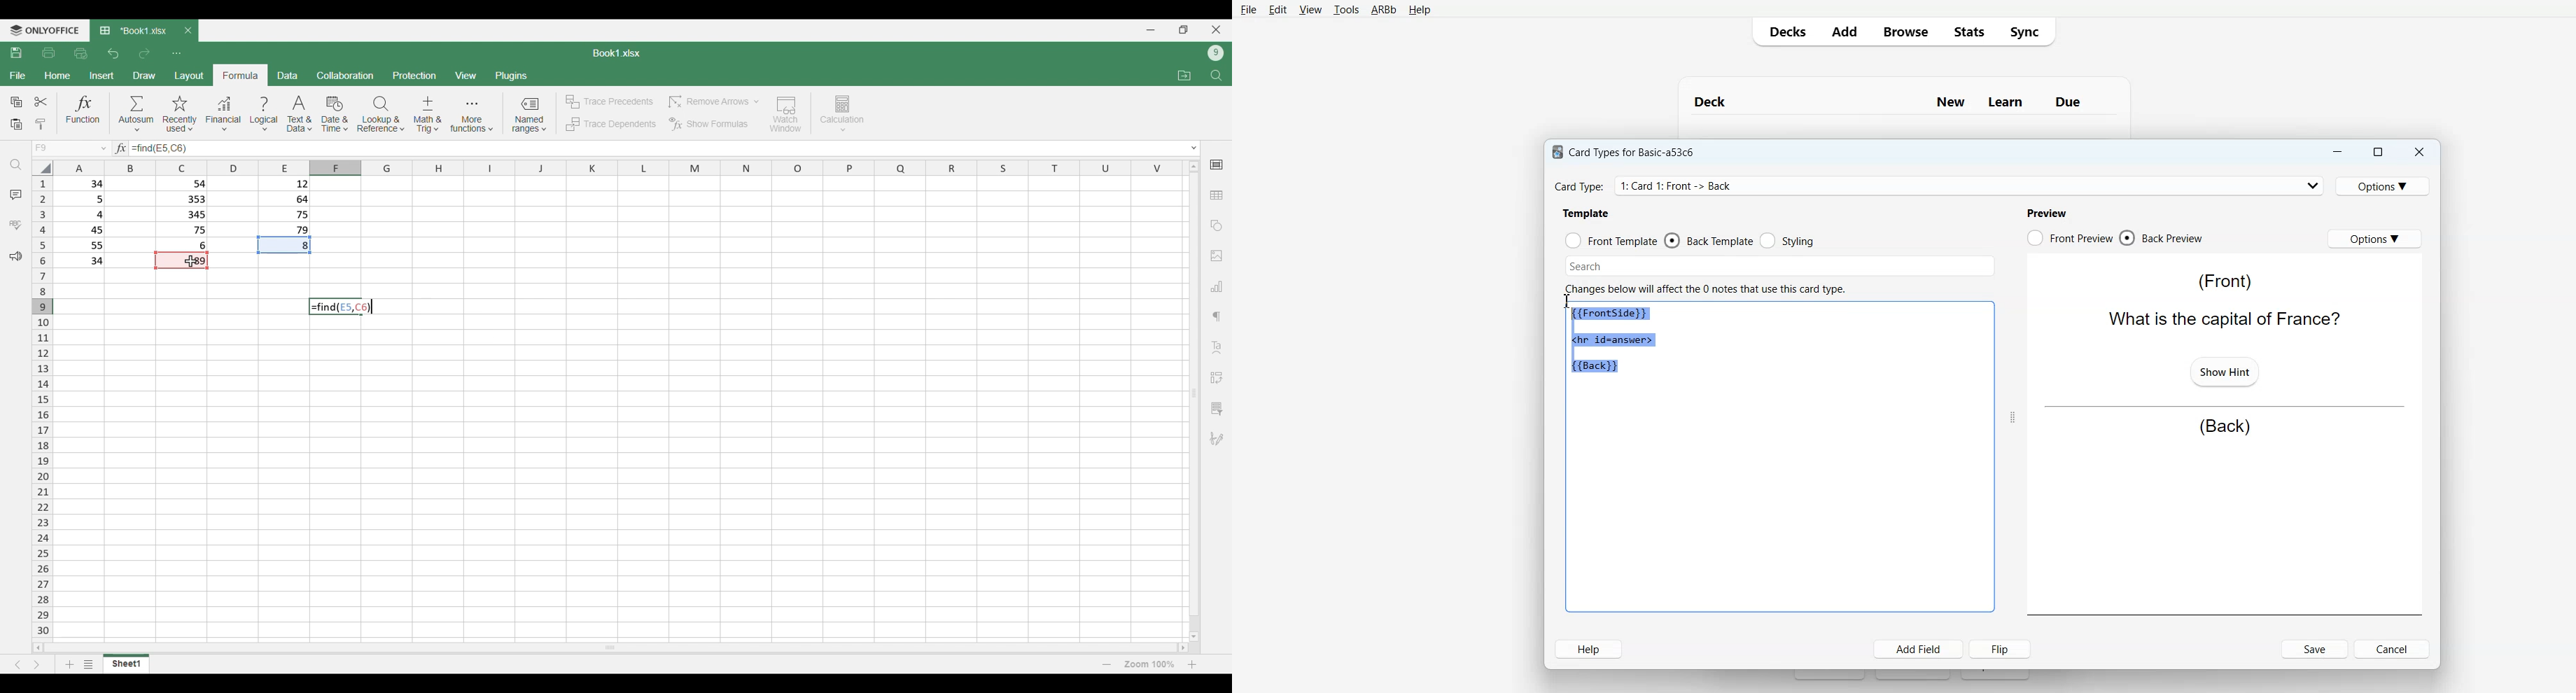 This screenshot has width=2576, height=700. Describe the element at coordinates (1968, 31) in the screenshot. I see `Stats` at that location.